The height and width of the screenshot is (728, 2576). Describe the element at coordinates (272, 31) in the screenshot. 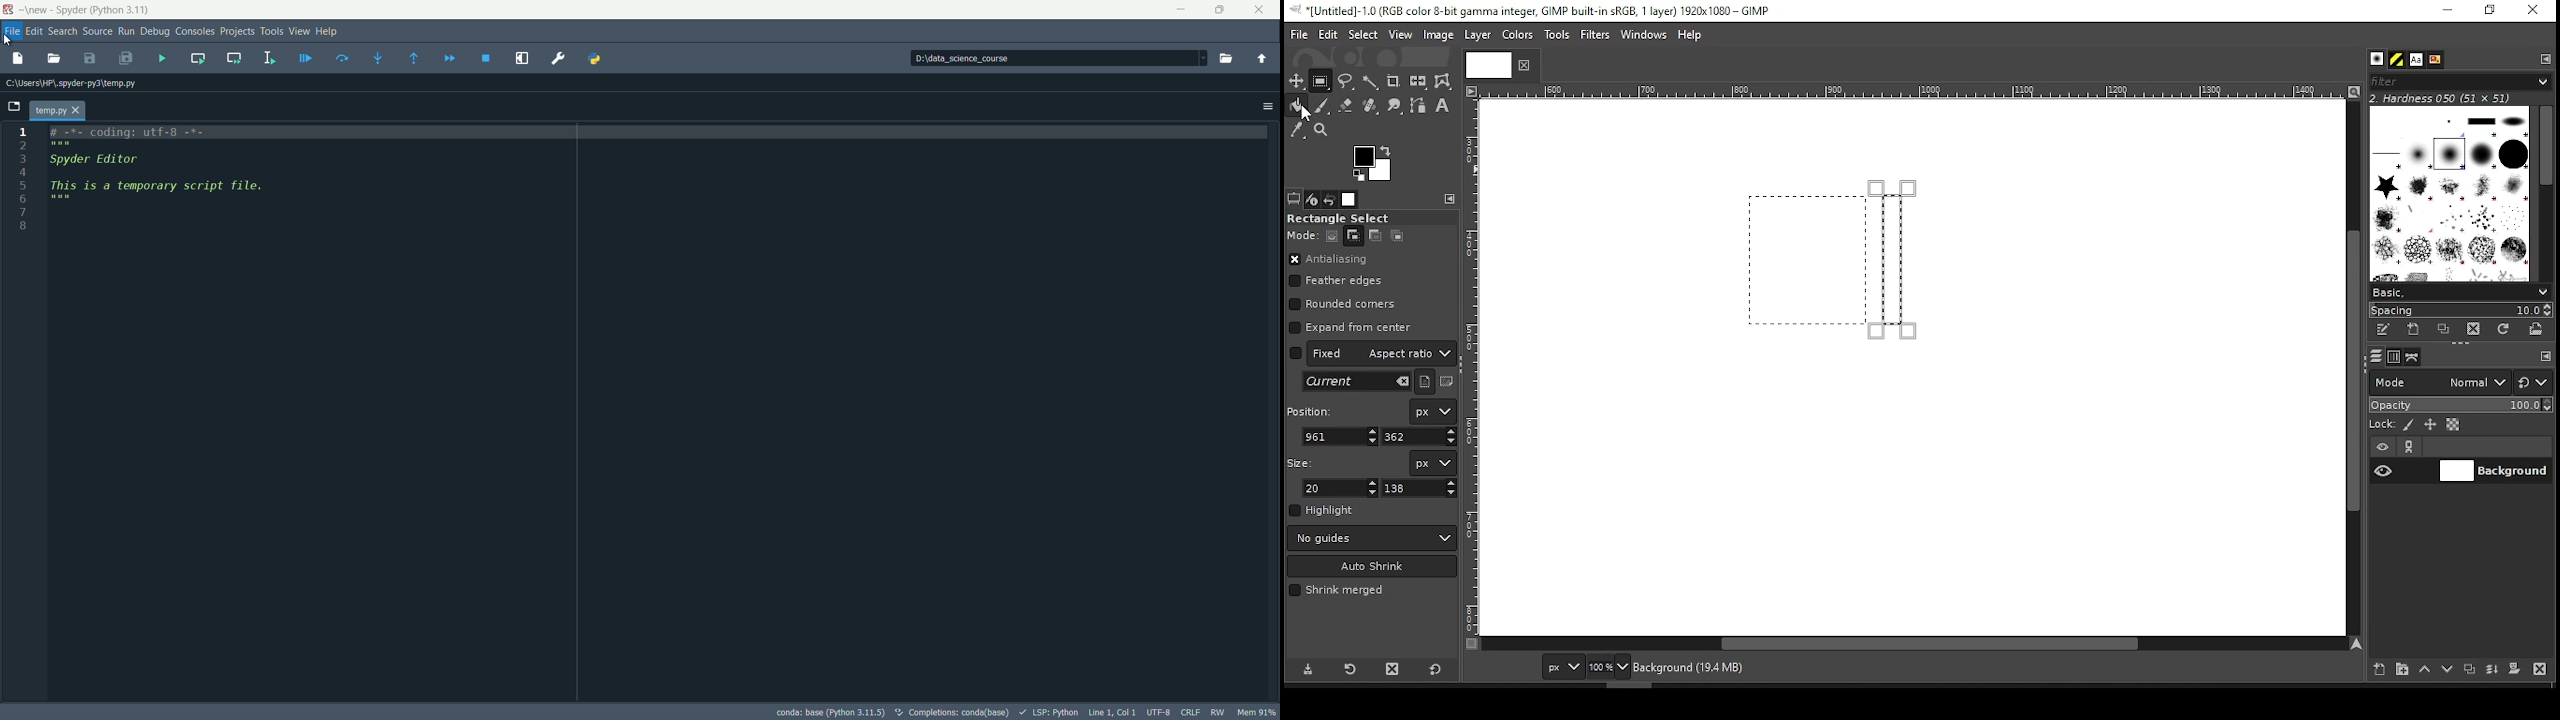

I see `tools menu` at that location.